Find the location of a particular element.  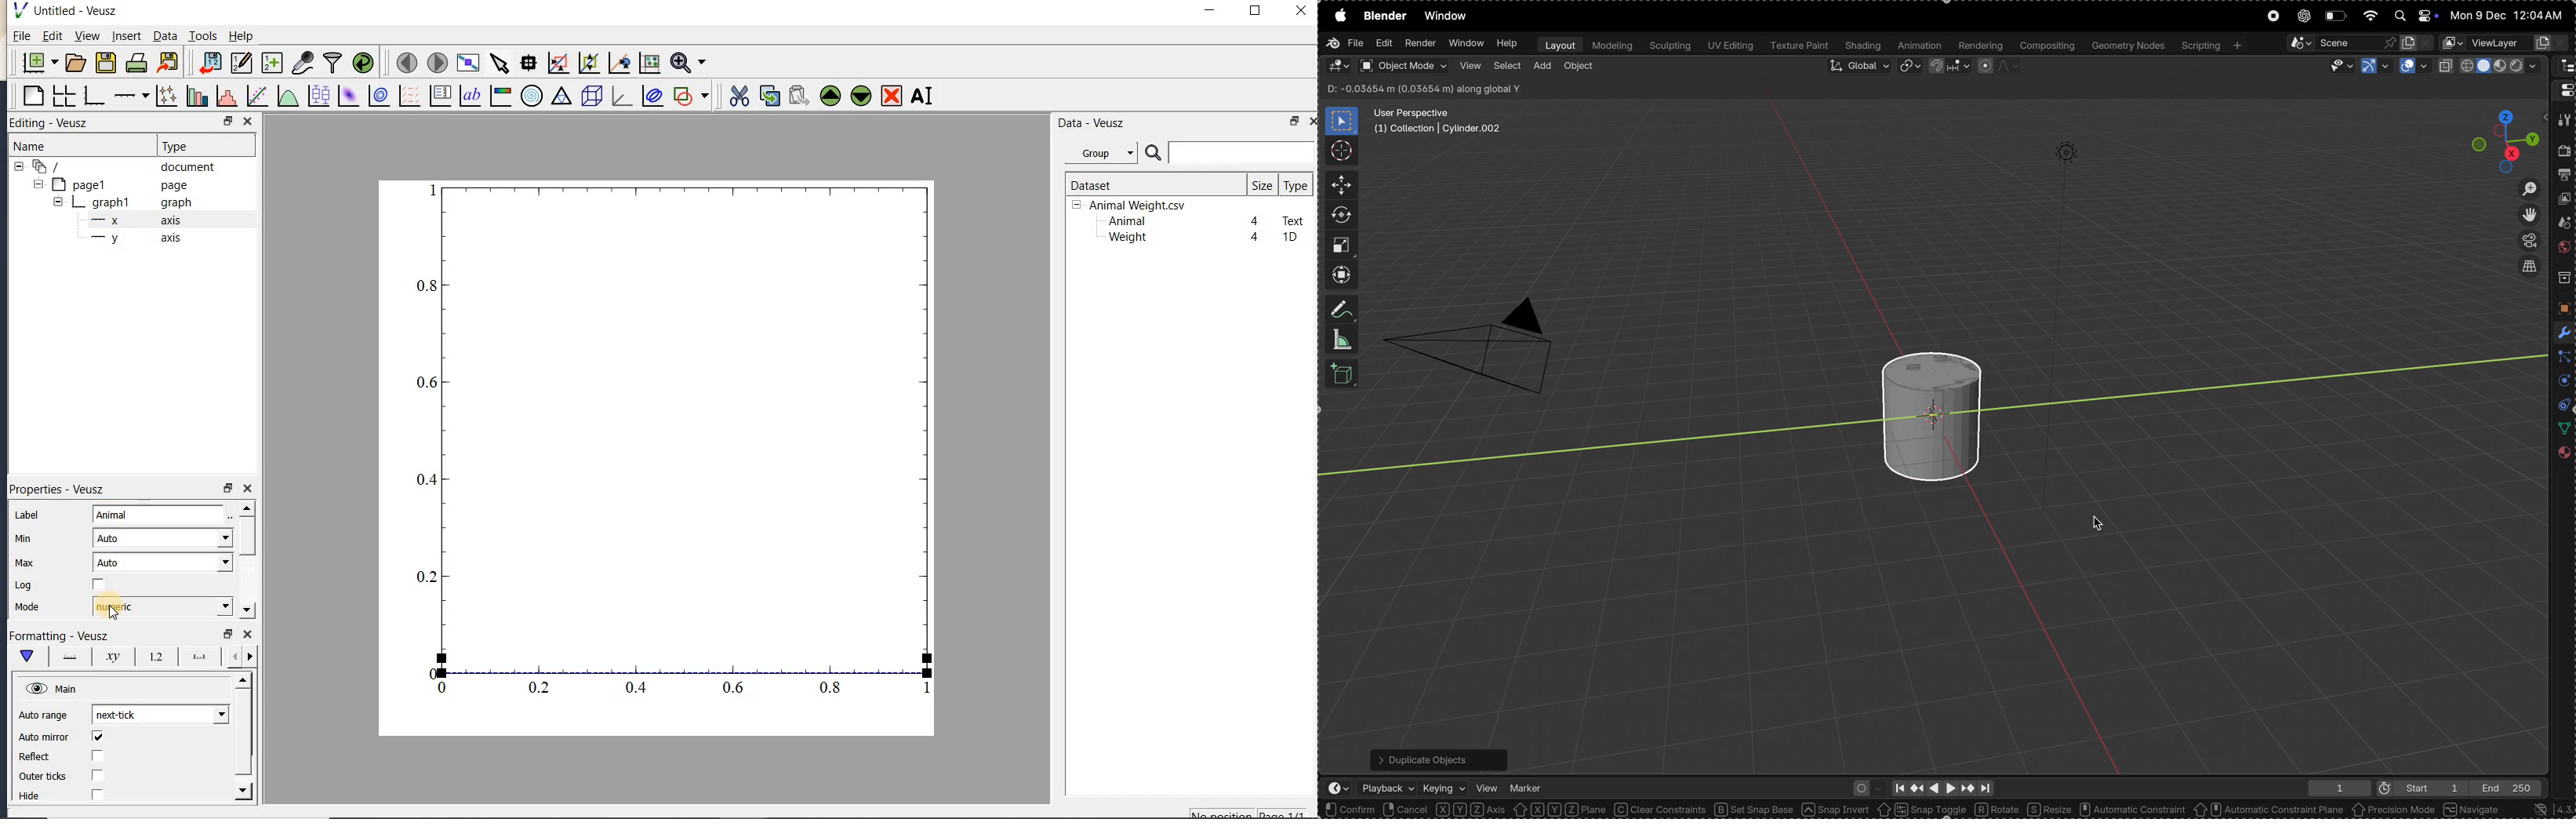

Edit is located at coordinates (49, 38).